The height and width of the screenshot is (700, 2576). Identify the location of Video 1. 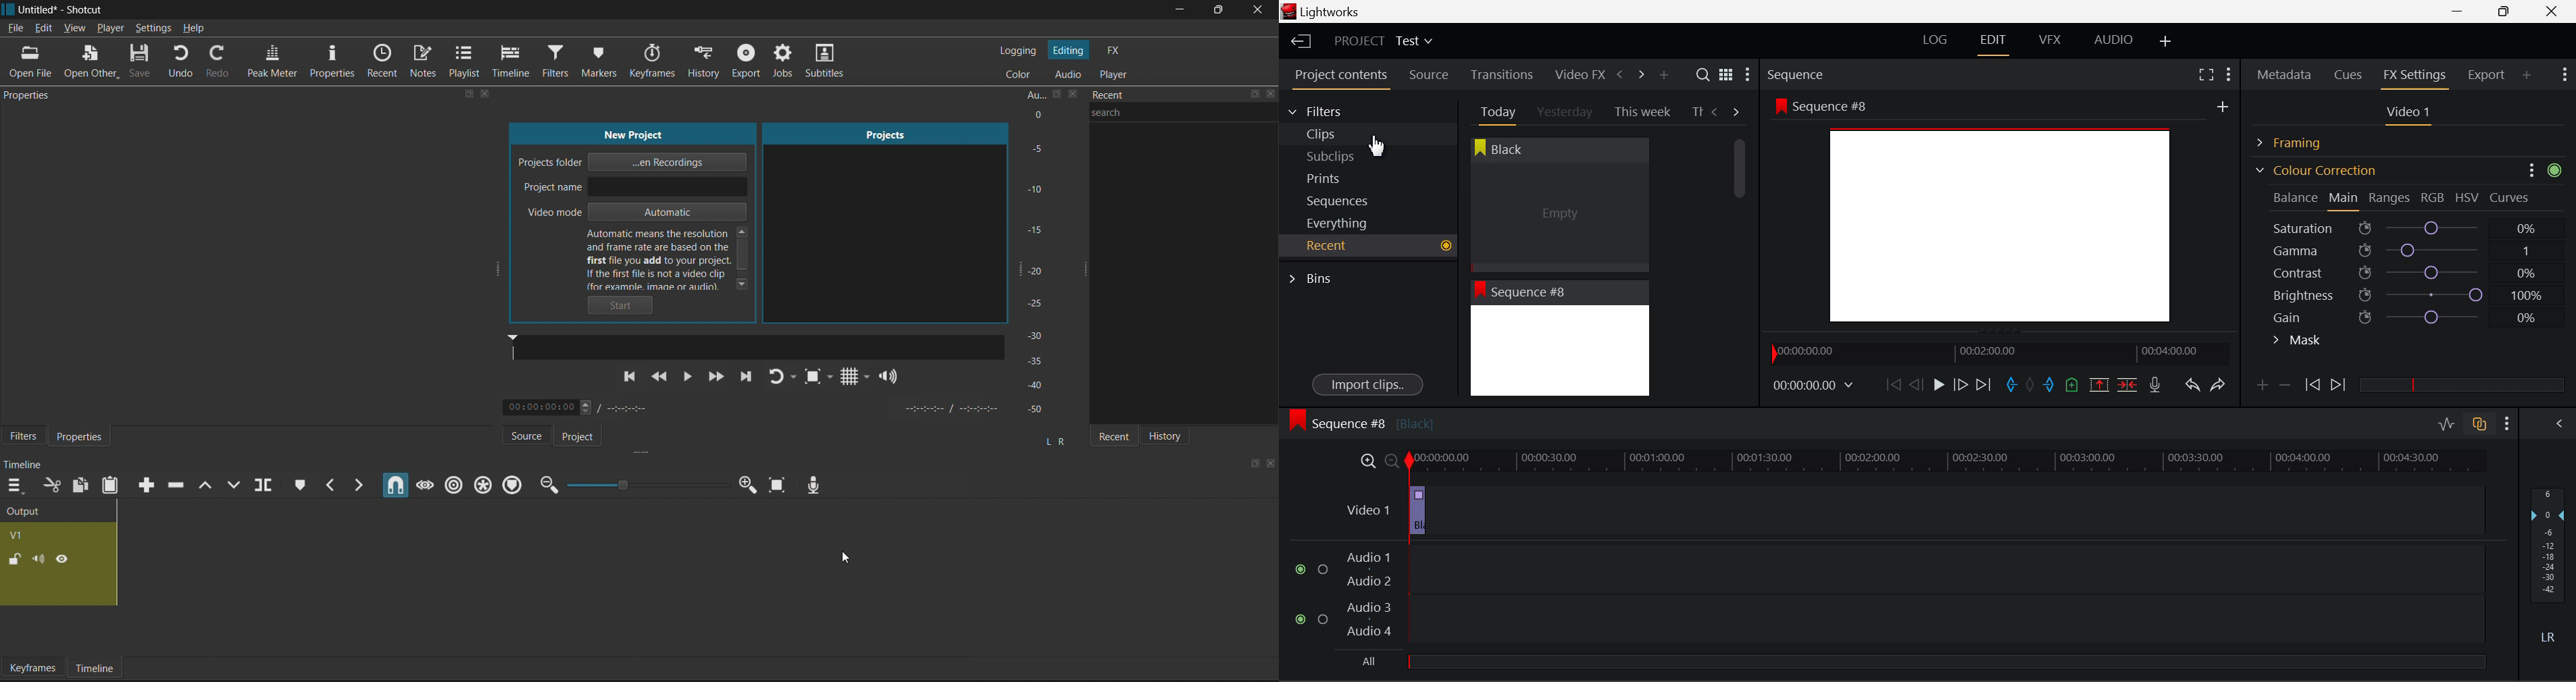
(1357, 508).